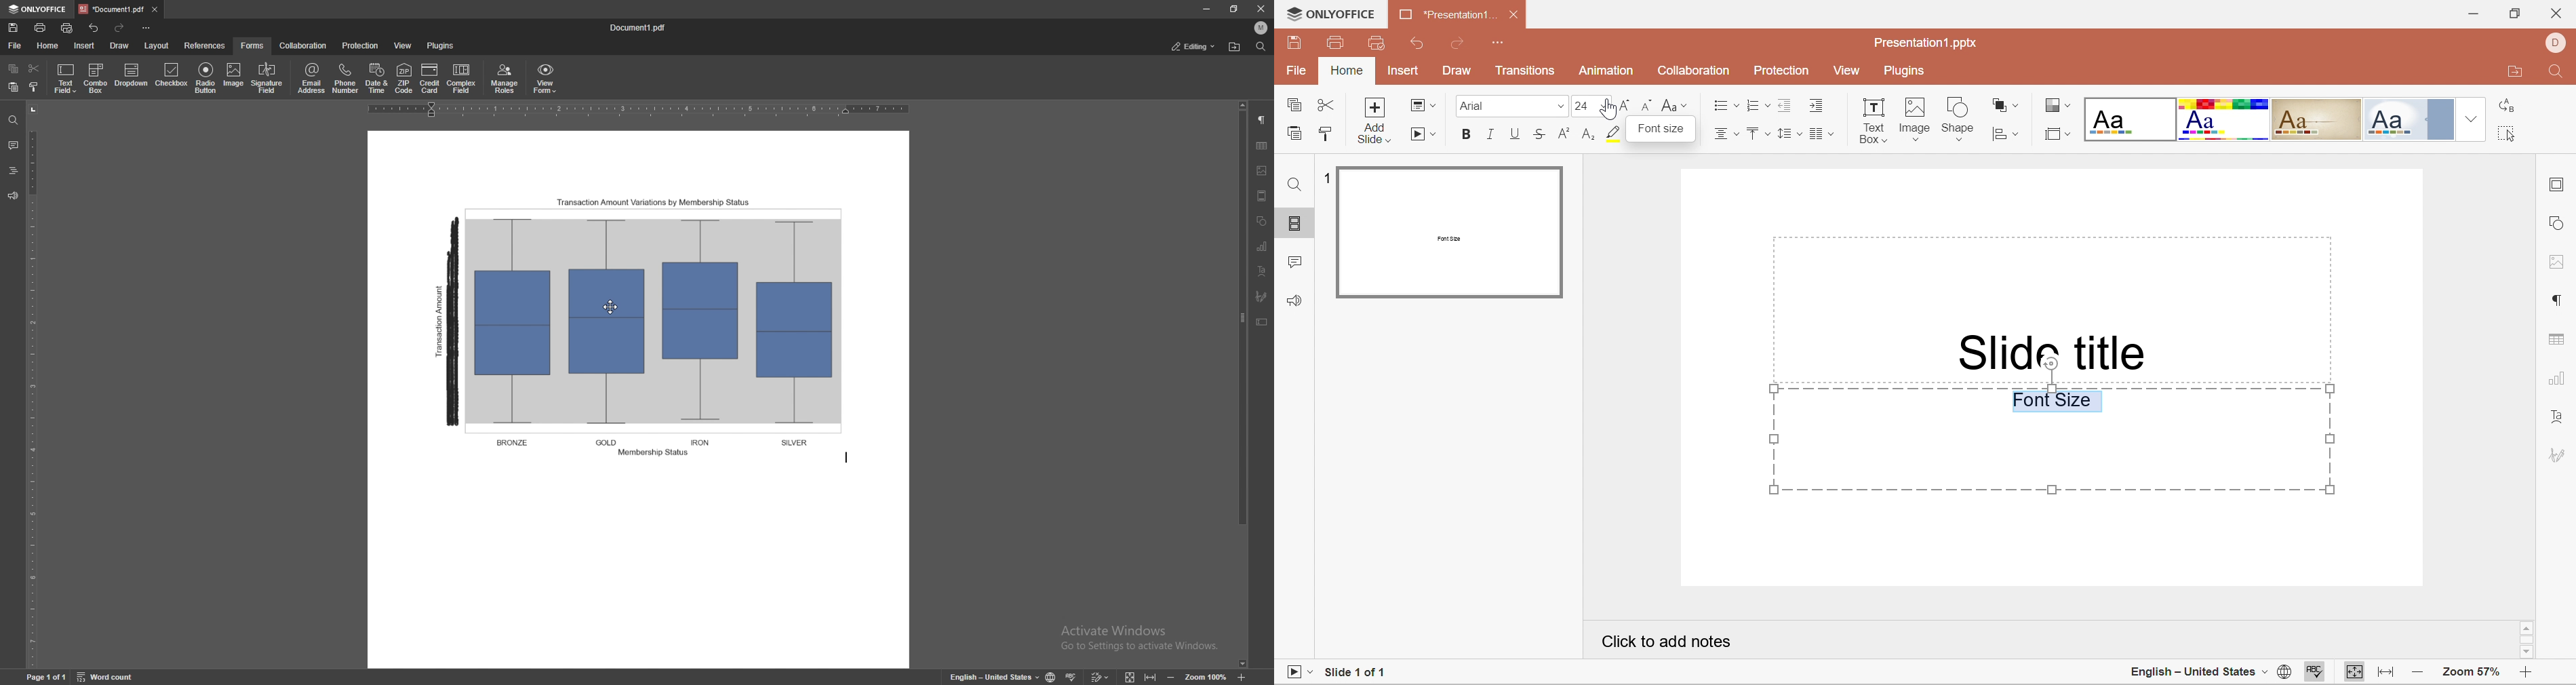  Describe the element at coordinates (2225, 120) in the screenshot. I see `Basic` at that location.